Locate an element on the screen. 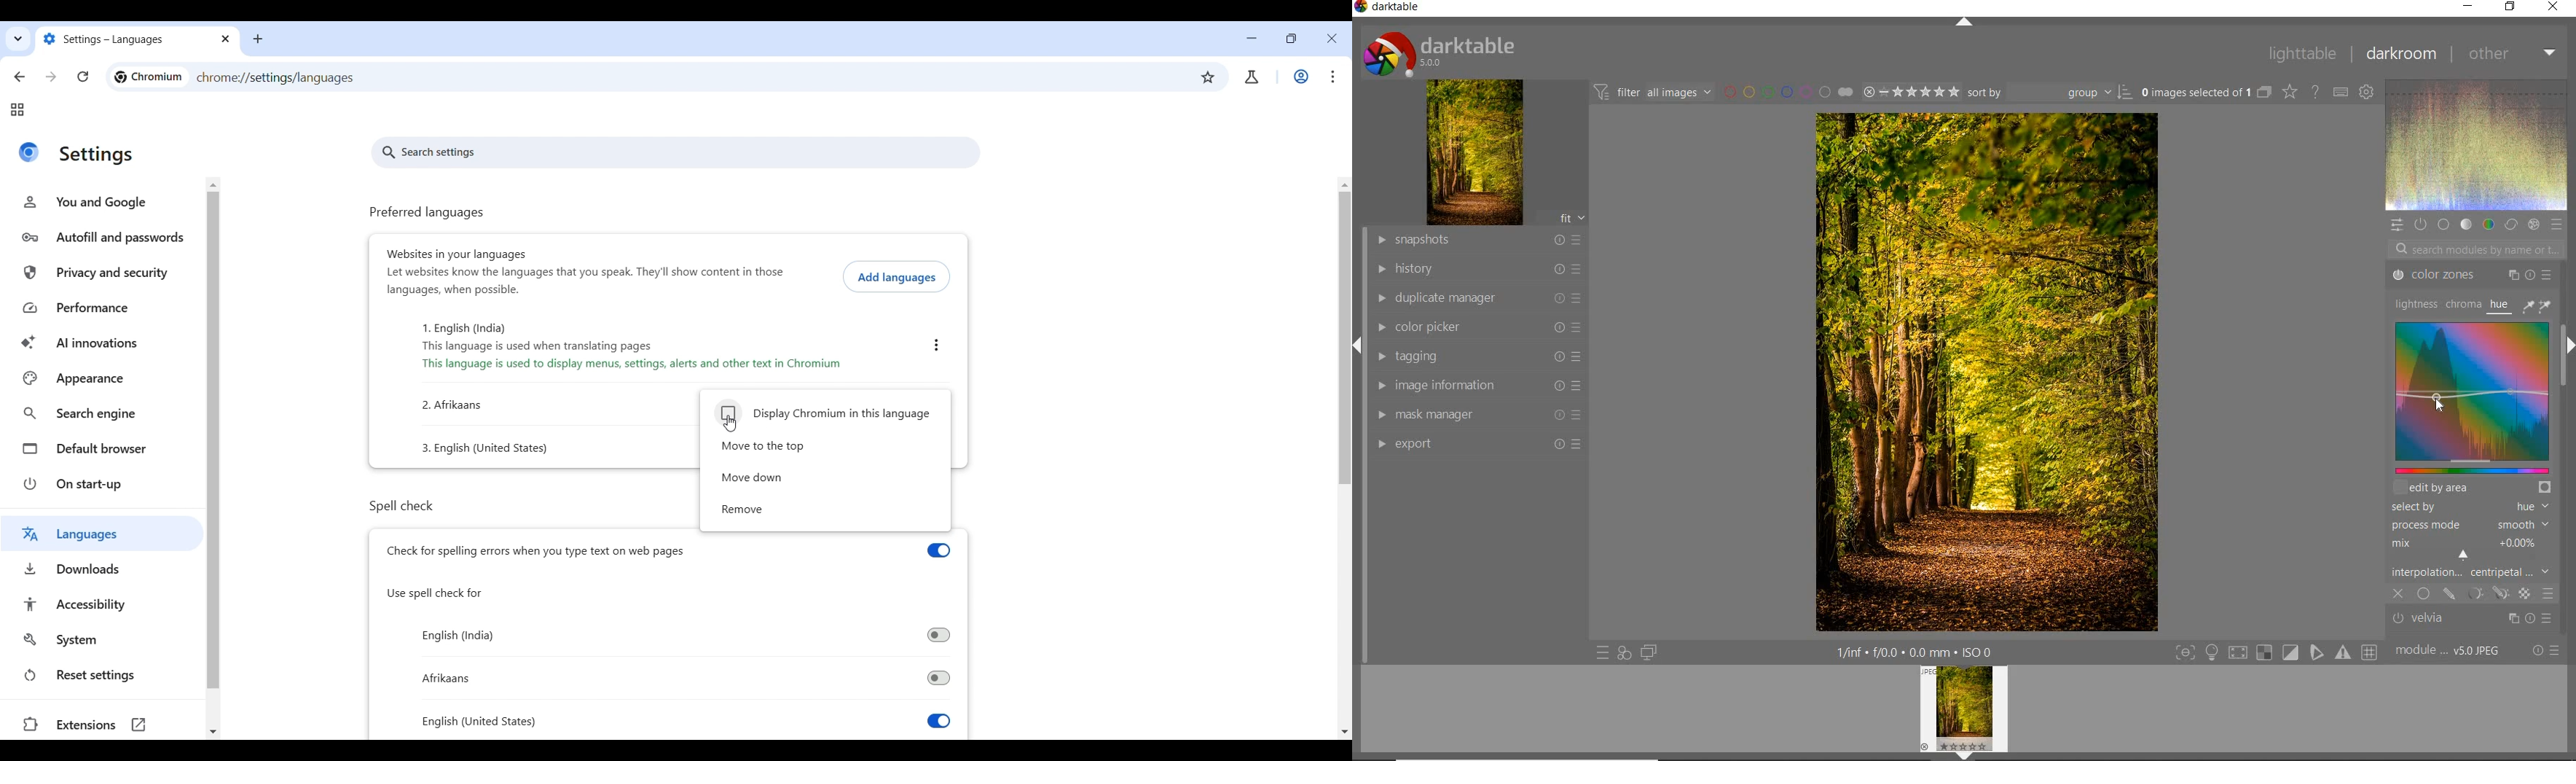 The image size is (2576, 784). HISTORY is located at coordinates (1476, 270).